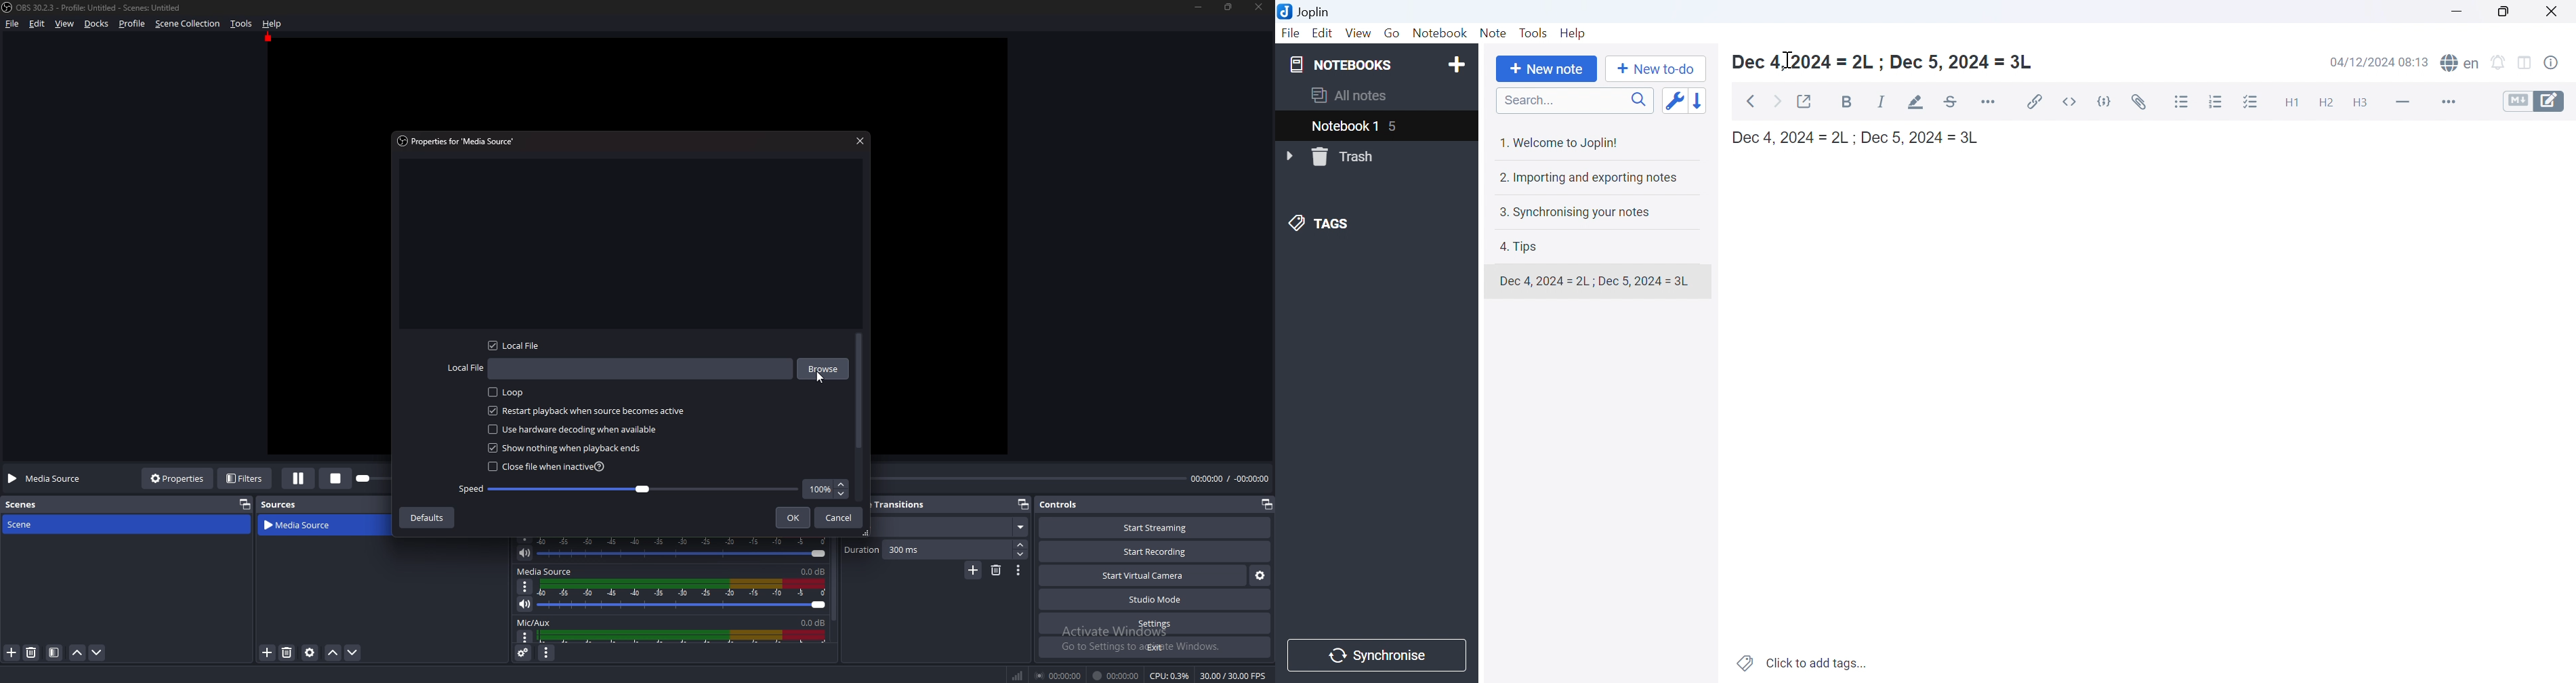  Describe the element at coordinates (2510, 10) in the screenshot. I see `Restore Down` at that location.